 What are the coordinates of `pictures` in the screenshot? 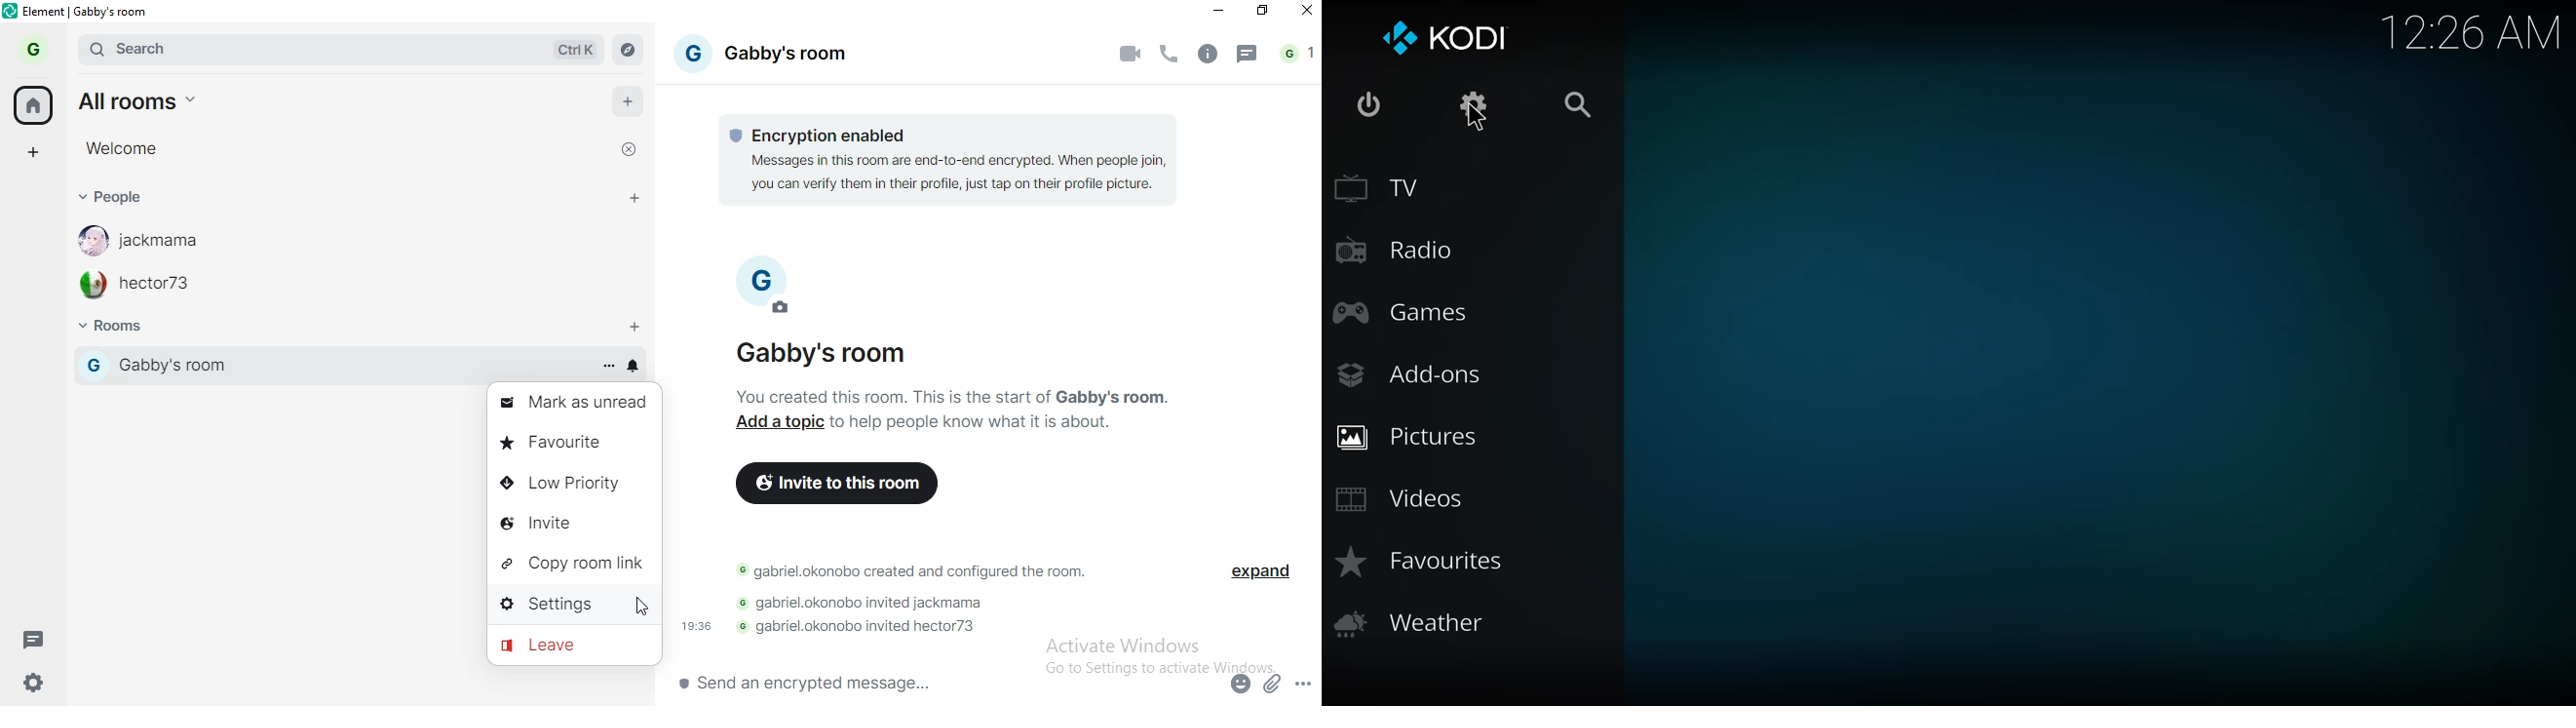 It's located at (1413, 434).